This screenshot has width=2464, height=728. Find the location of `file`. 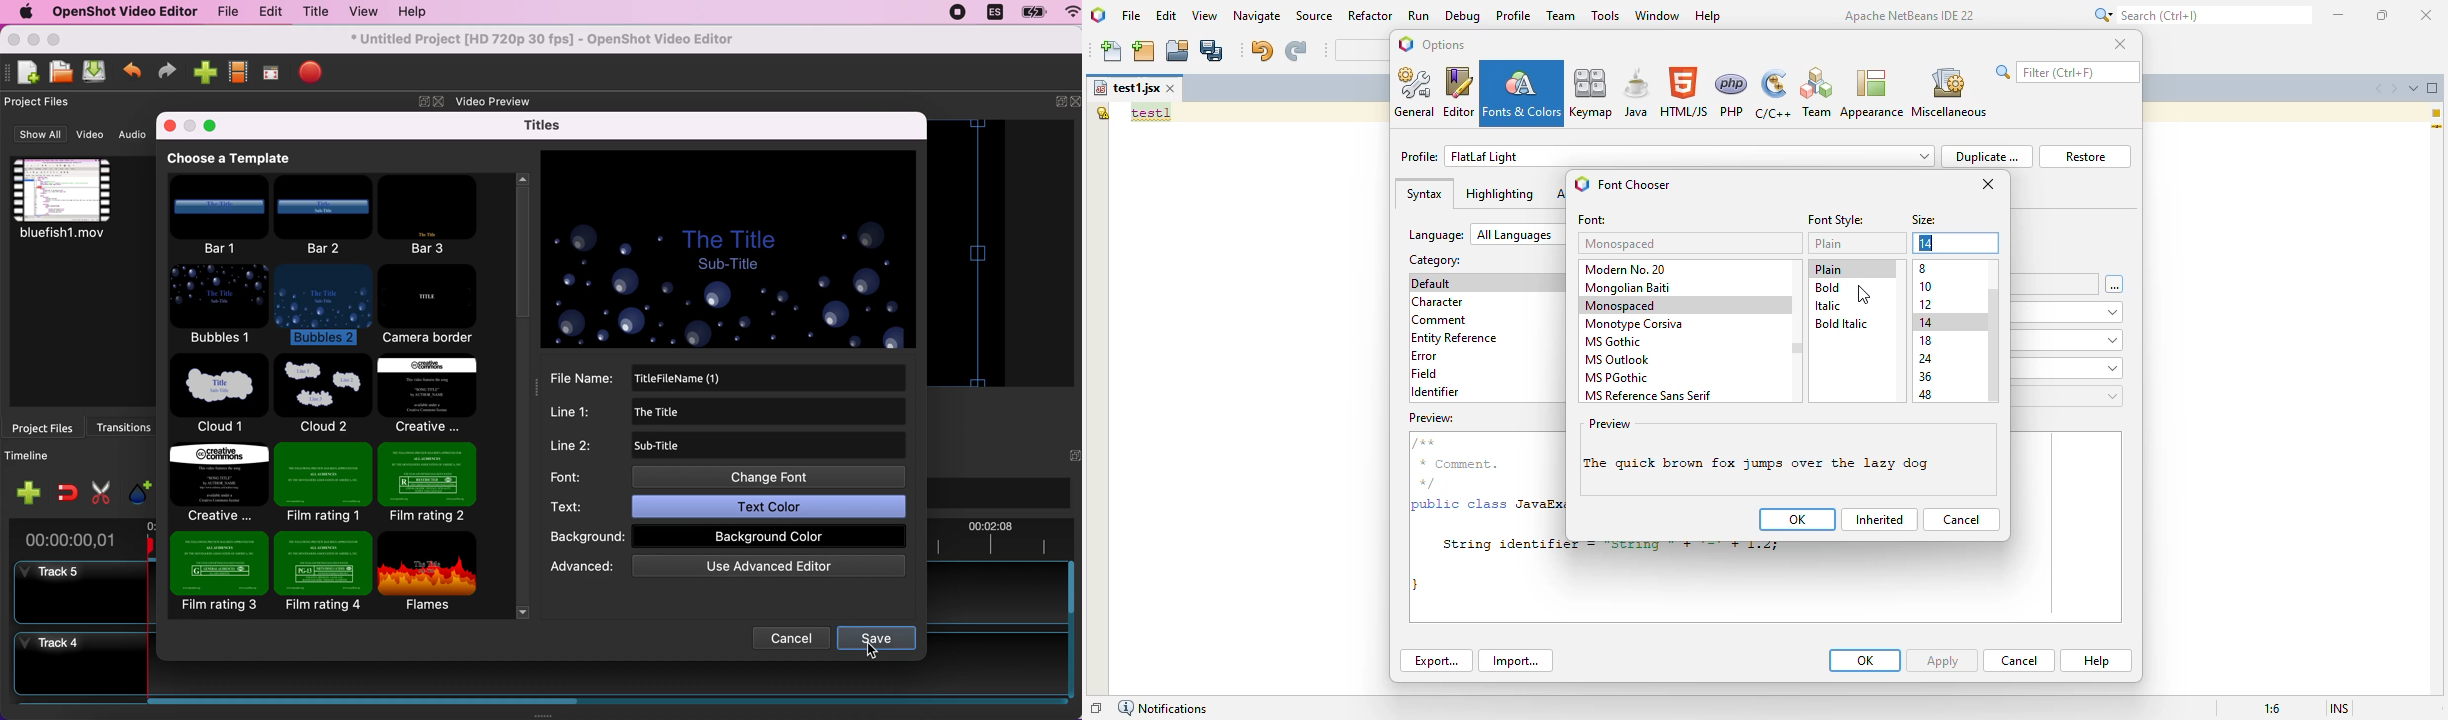

file is located at coordinates (225, 14).